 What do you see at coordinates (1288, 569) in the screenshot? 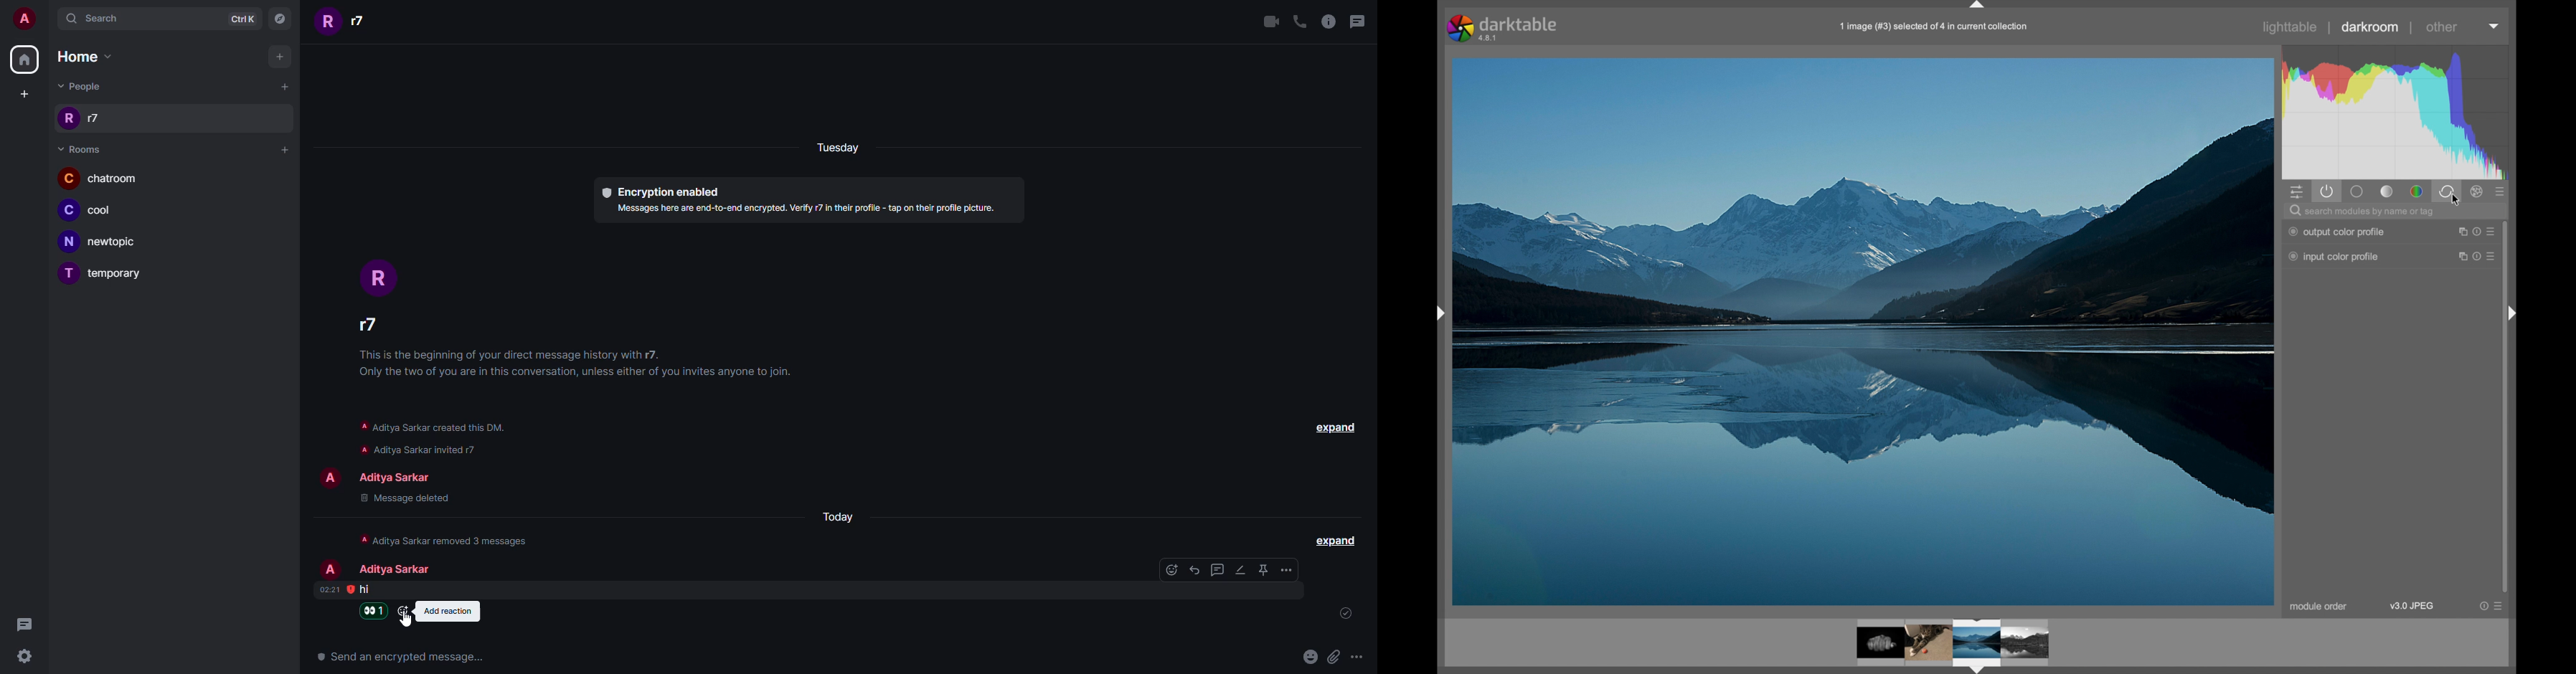
I see `options` at bounding box center [1288, 569].